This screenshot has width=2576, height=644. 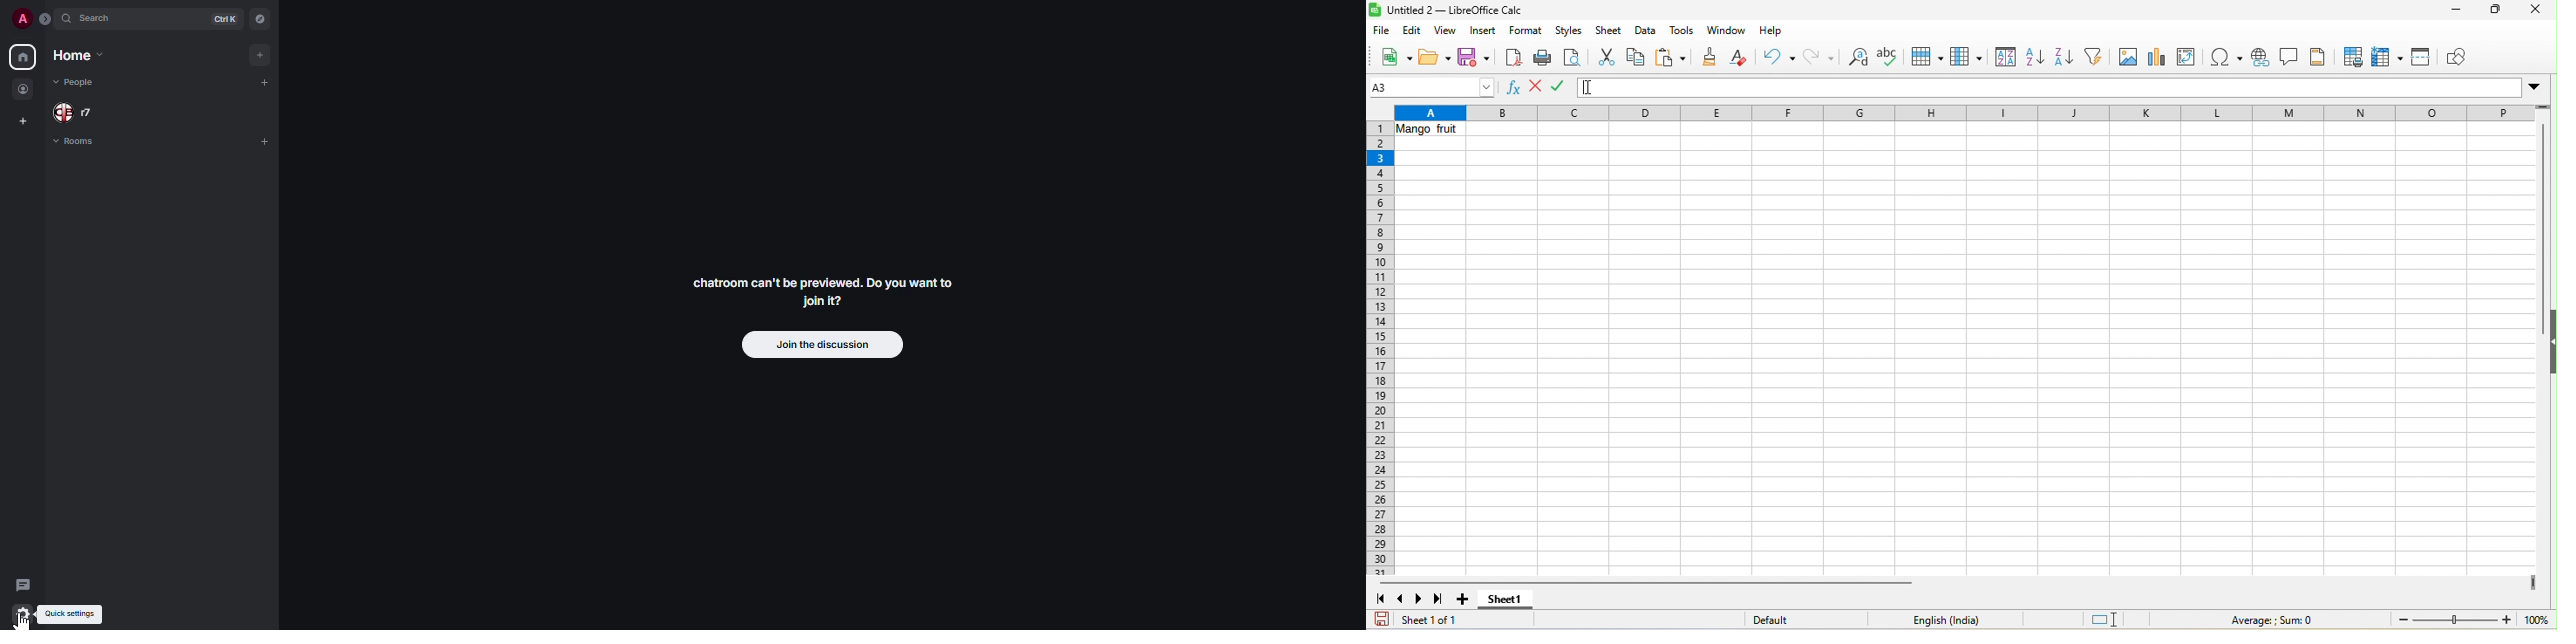 What do you see at coordinates (25, 622) in the screenshot?
I see `cursor` at bounding box center [25, 622].